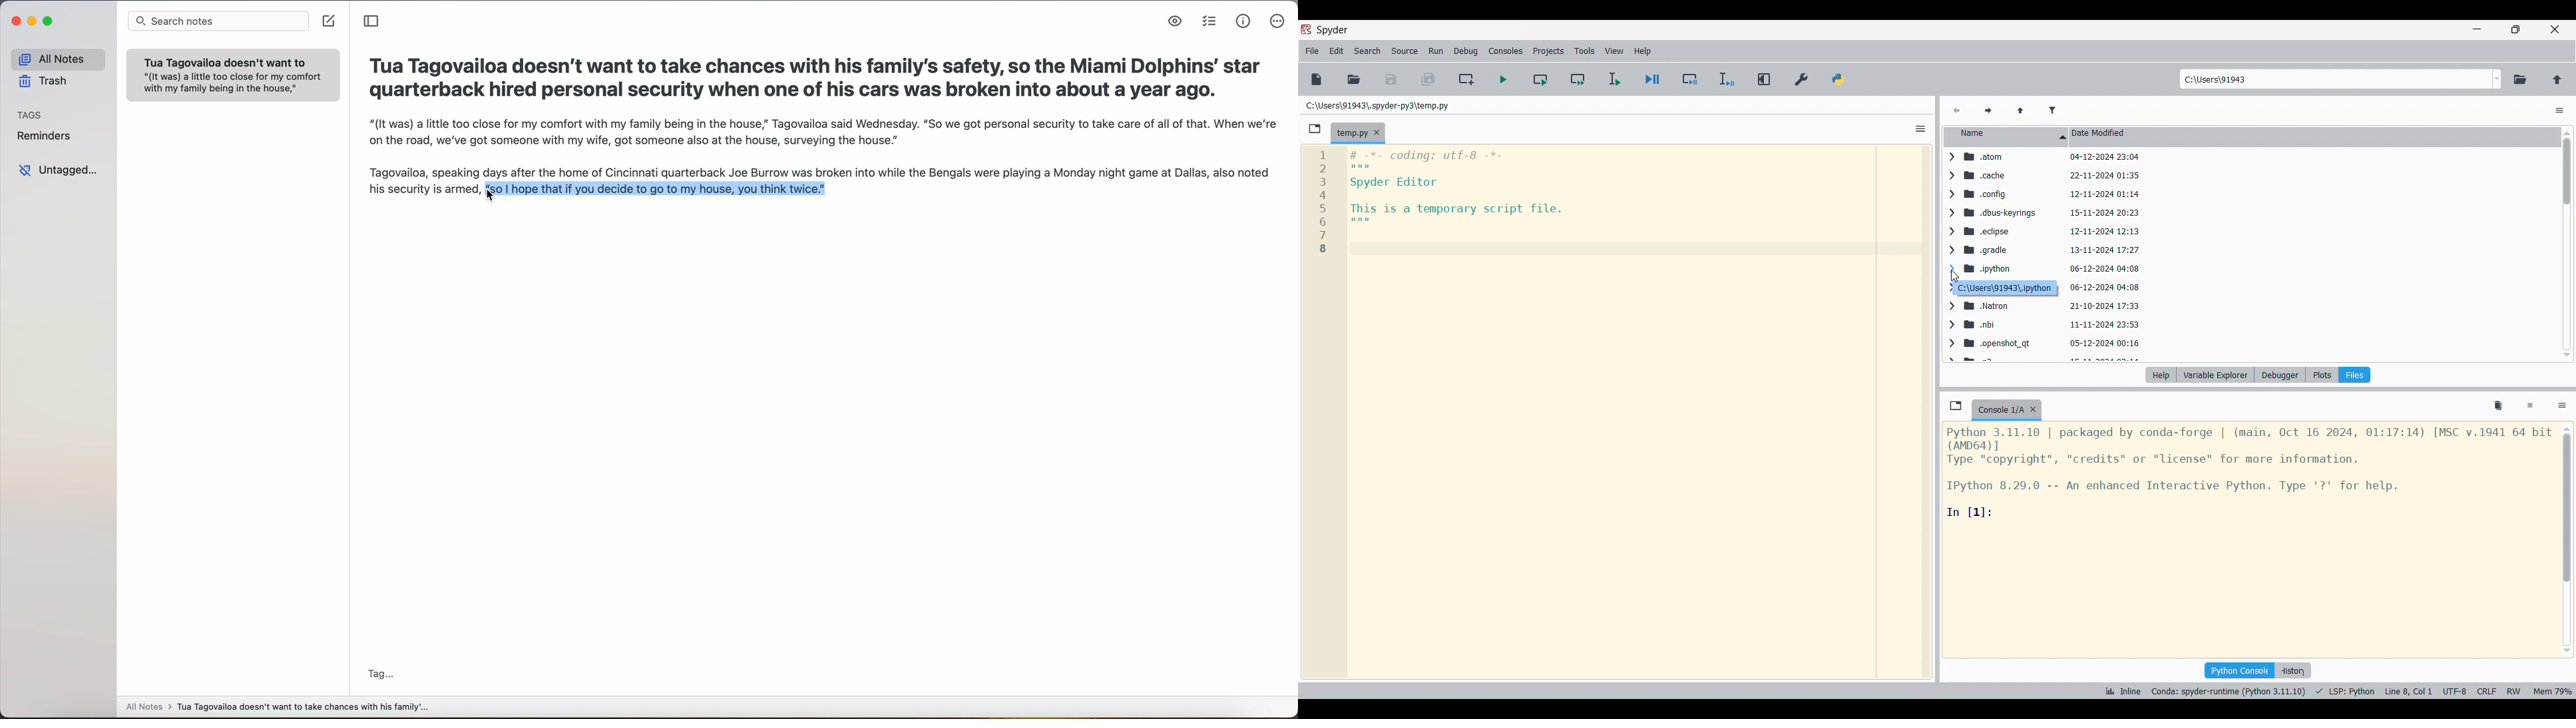 The image size is (2576, 728). I want to click on Run current cell, so click(1540, 79).